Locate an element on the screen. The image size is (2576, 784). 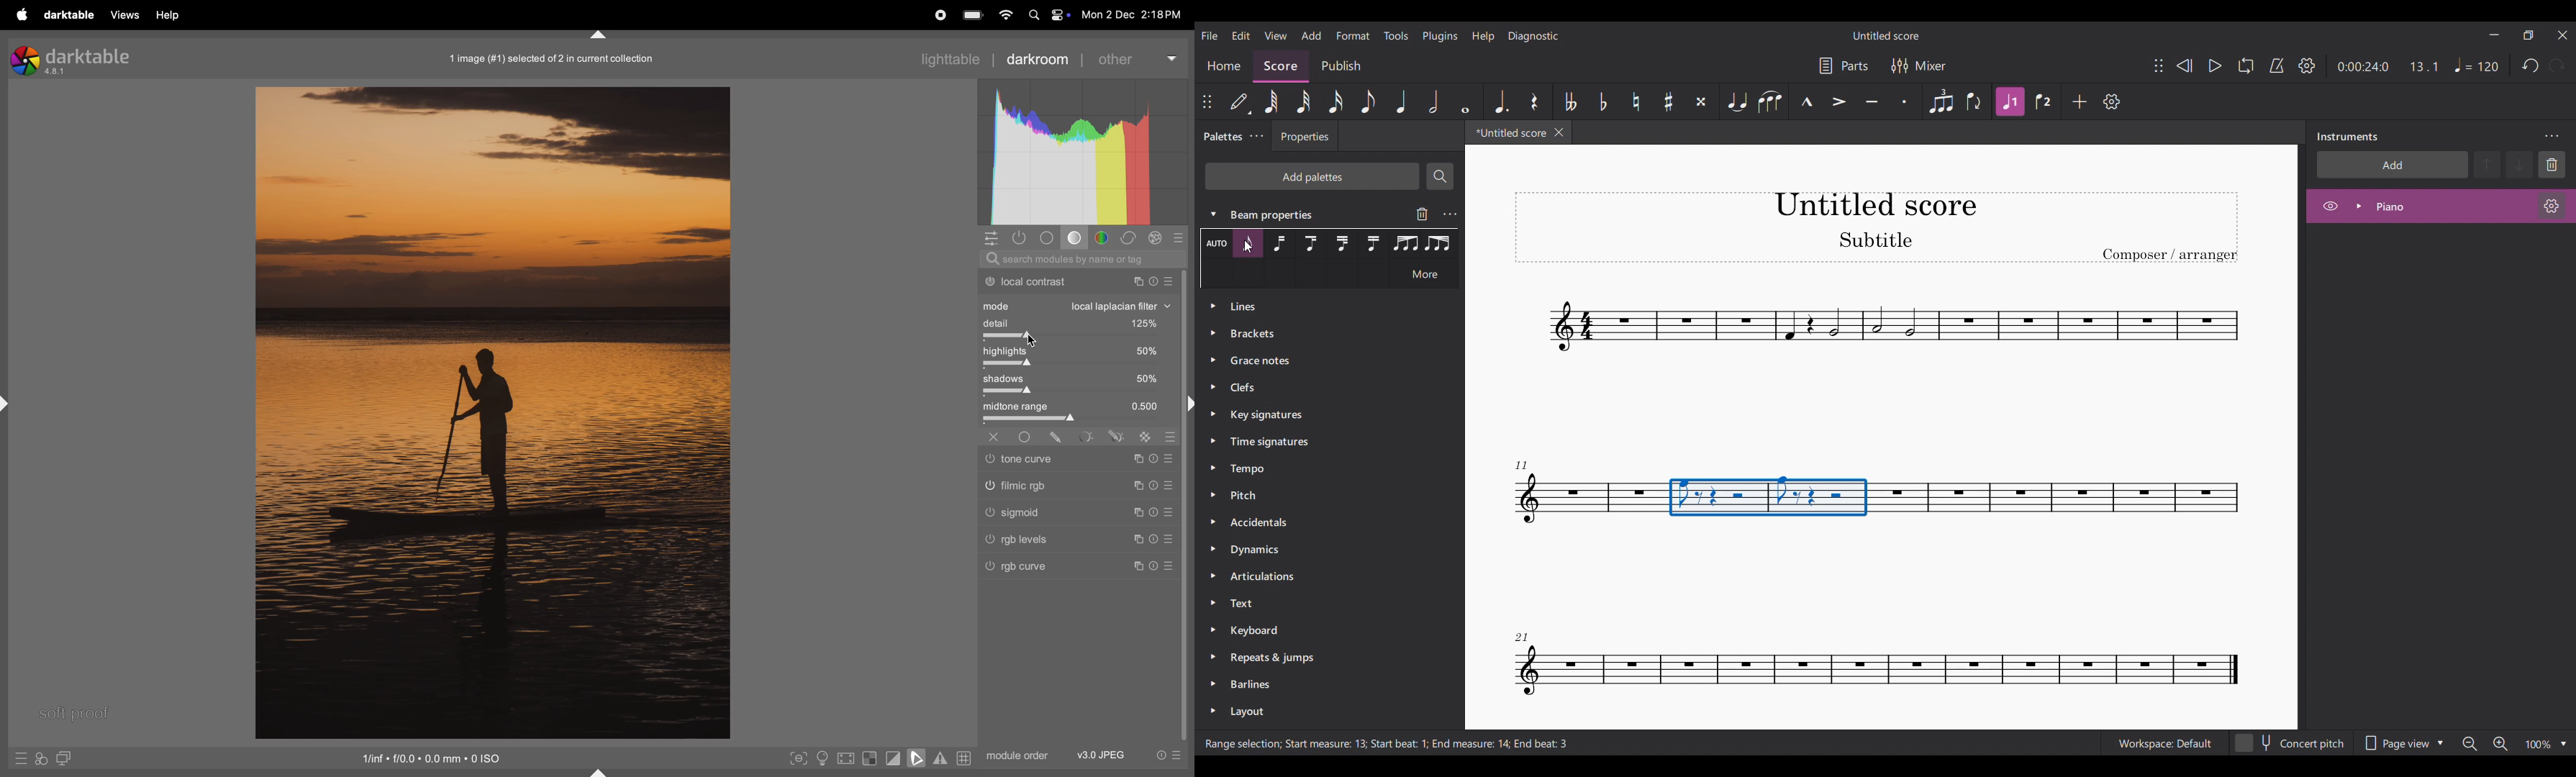
Instrument settings is located at coordinates (2552, 206).